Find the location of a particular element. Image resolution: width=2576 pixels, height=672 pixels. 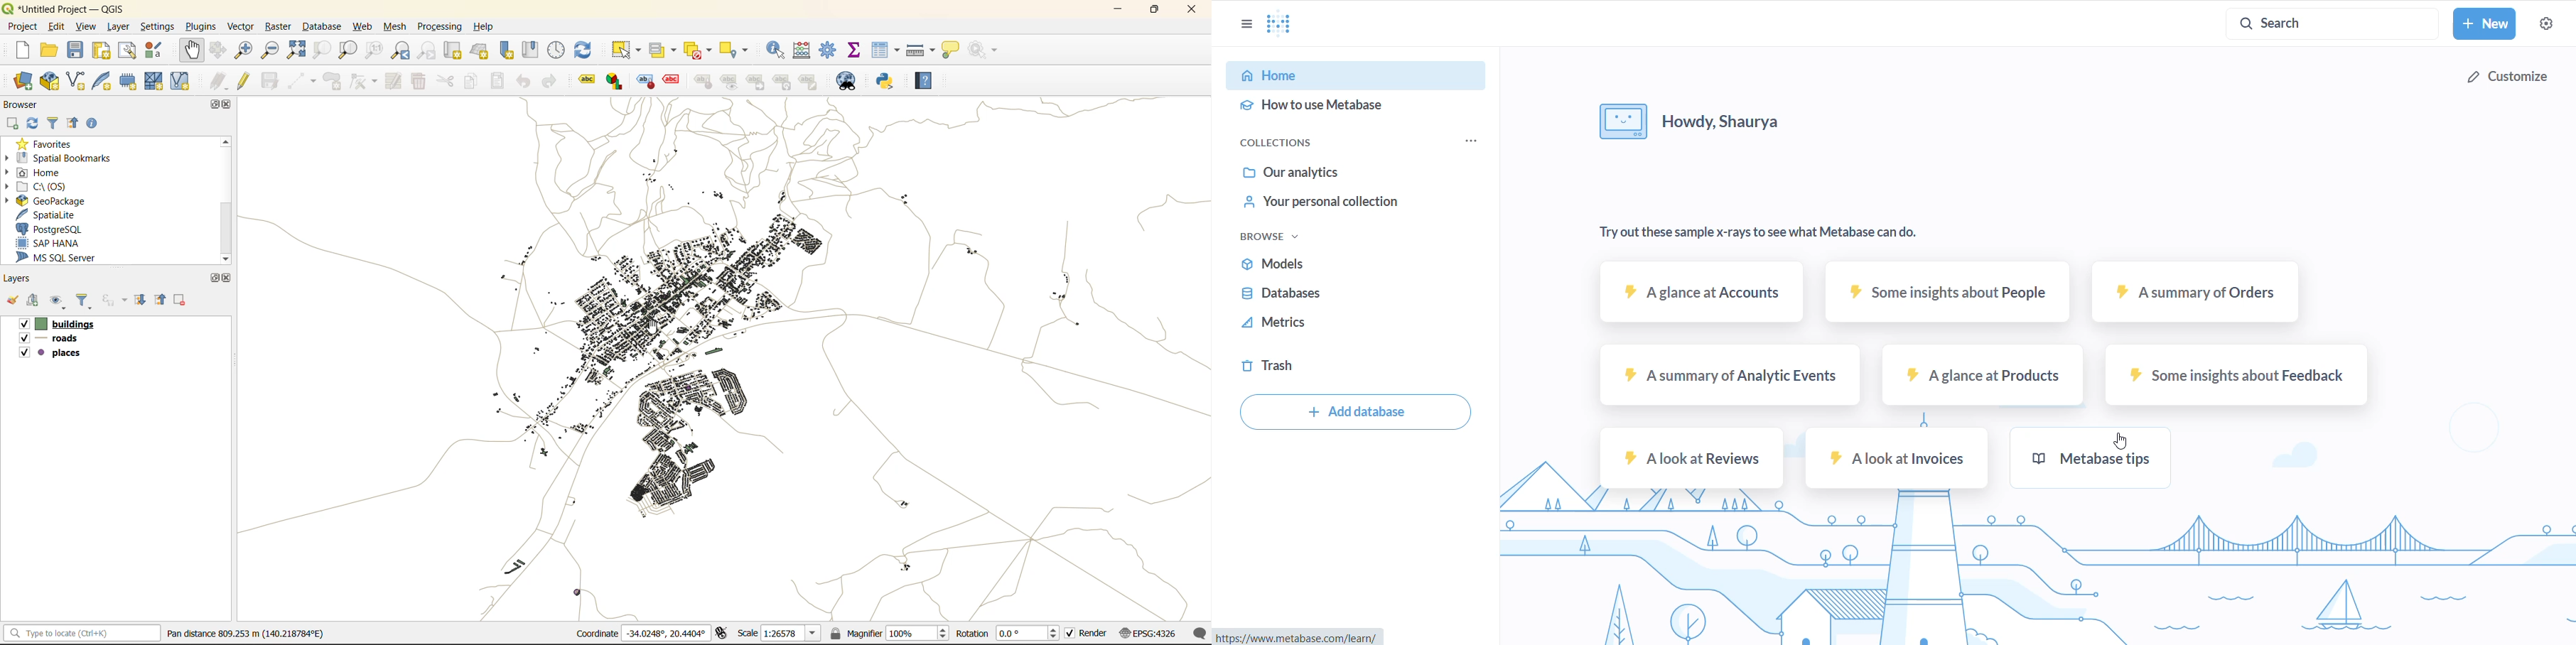

identify features is located at coordinates (777, 52).